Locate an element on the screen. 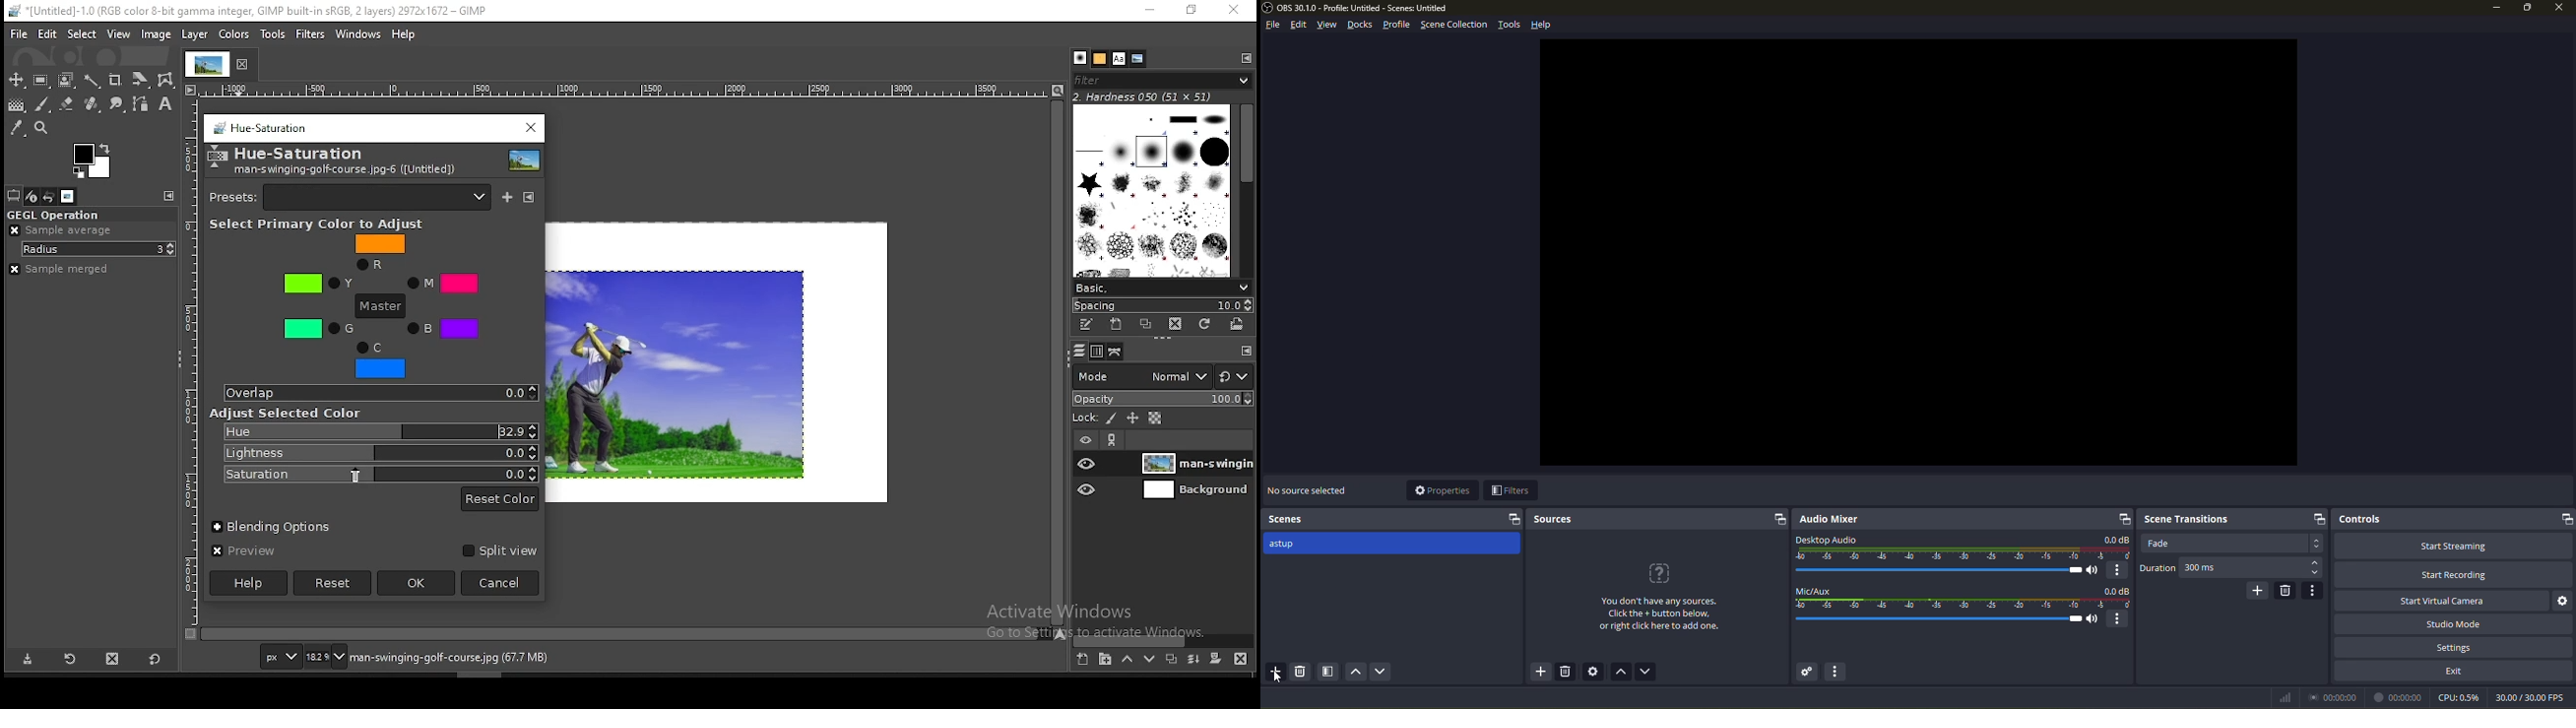 The image size is (2576, 728). configure virtual camera is located at coordinates (2566, 600).